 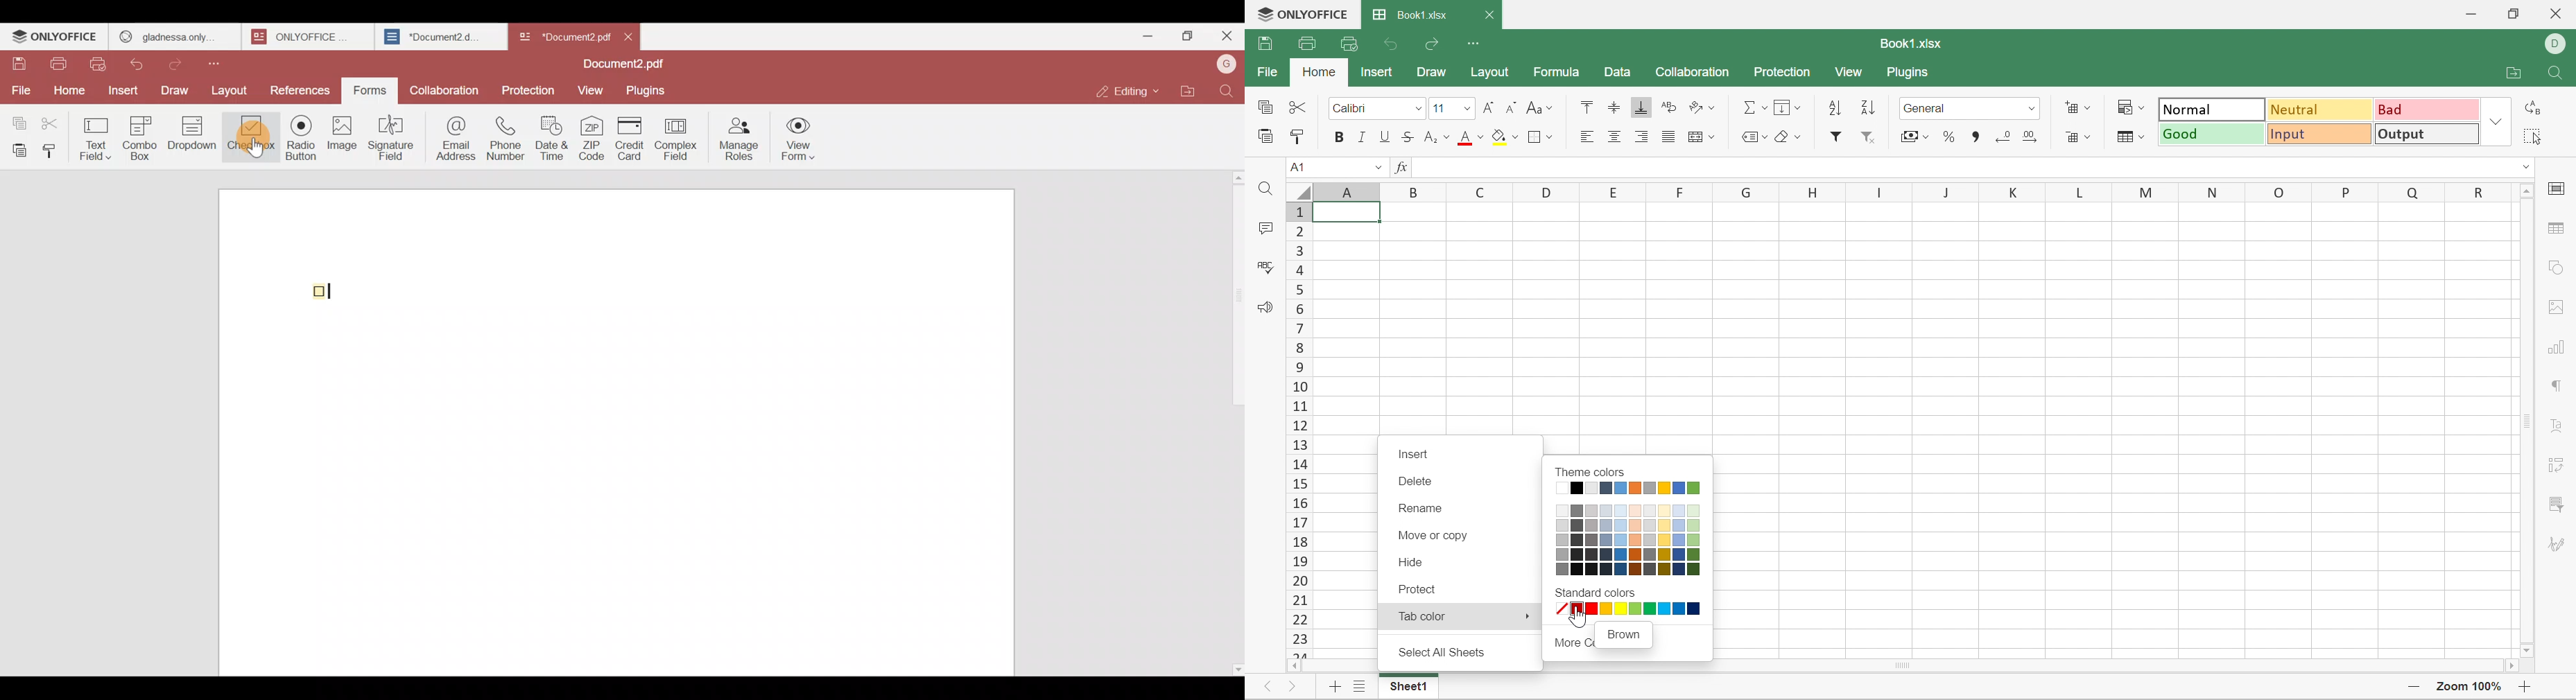 What do you see at coordinates (1363, 139) in the screenshot?
I see `Italic` at bounding box center [1363, 139].